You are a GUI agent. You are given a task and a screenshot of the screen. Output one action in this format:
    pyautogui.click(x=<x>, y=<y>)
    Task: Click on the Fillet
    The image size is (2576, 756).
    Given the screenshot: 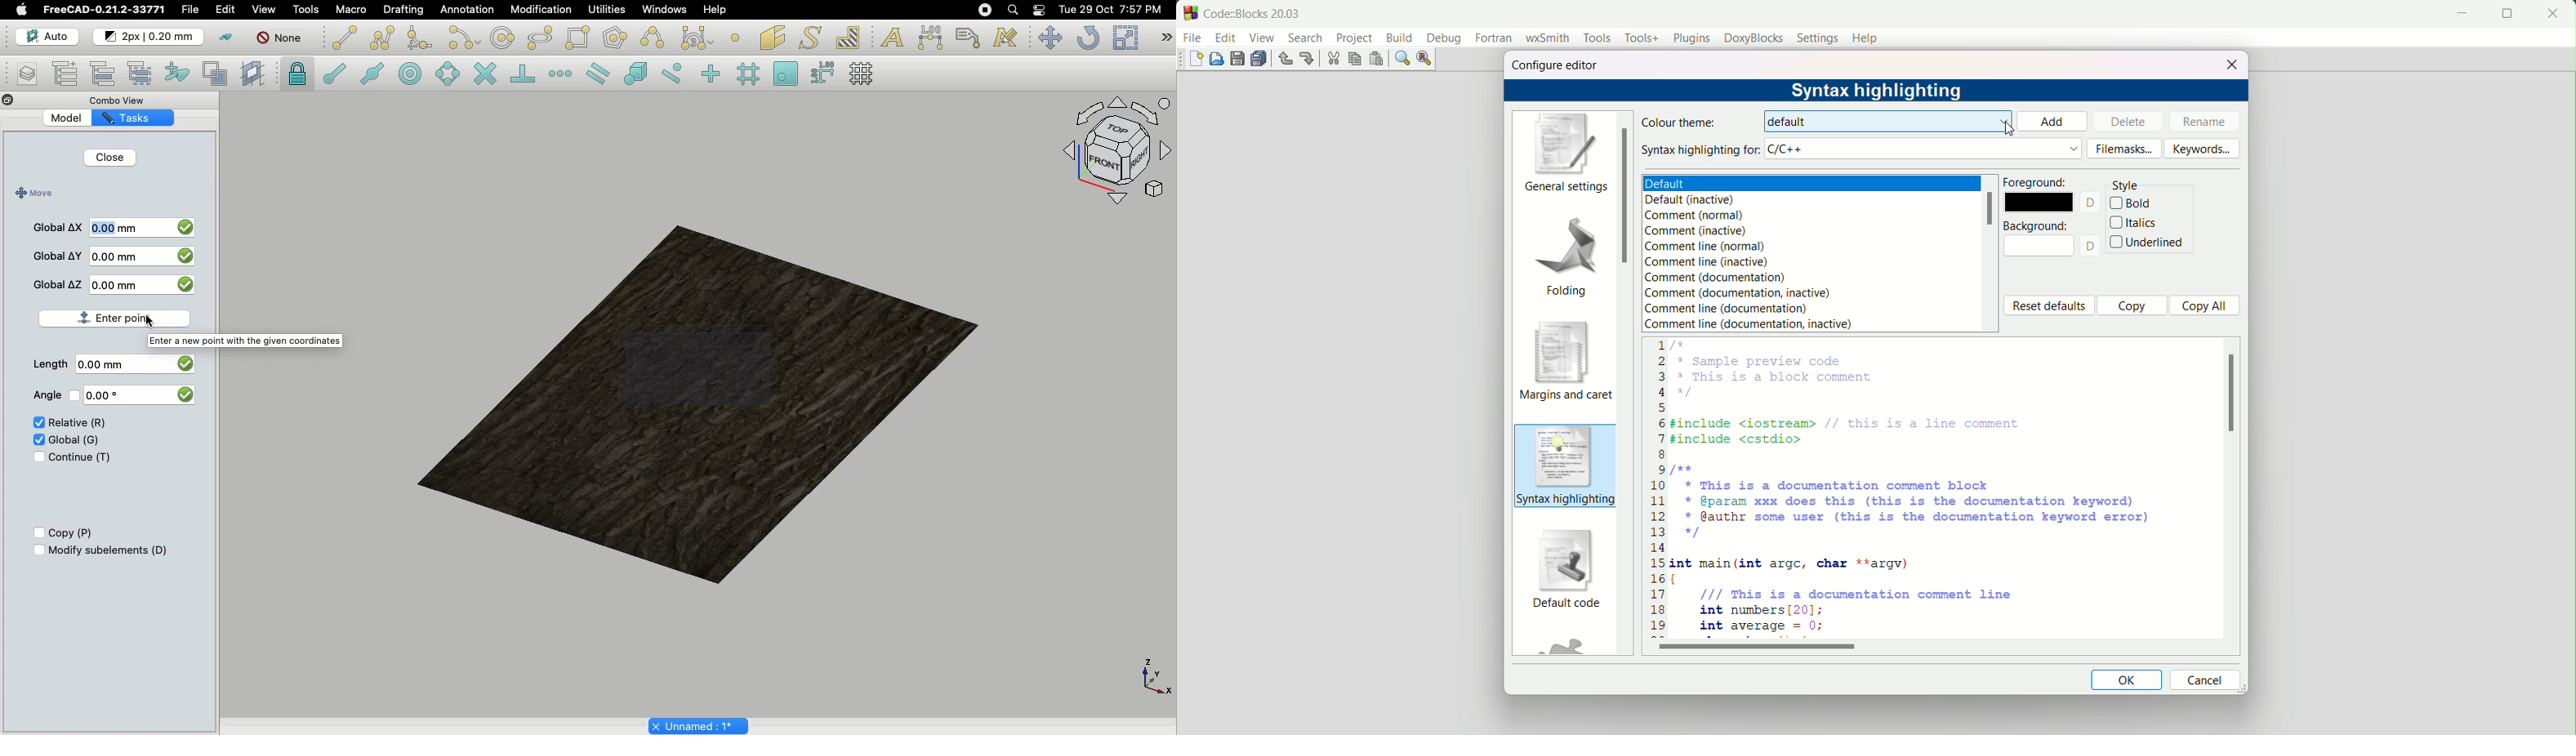 What is the action you would take?
    pyautogui.click(x=418, y=40)
    